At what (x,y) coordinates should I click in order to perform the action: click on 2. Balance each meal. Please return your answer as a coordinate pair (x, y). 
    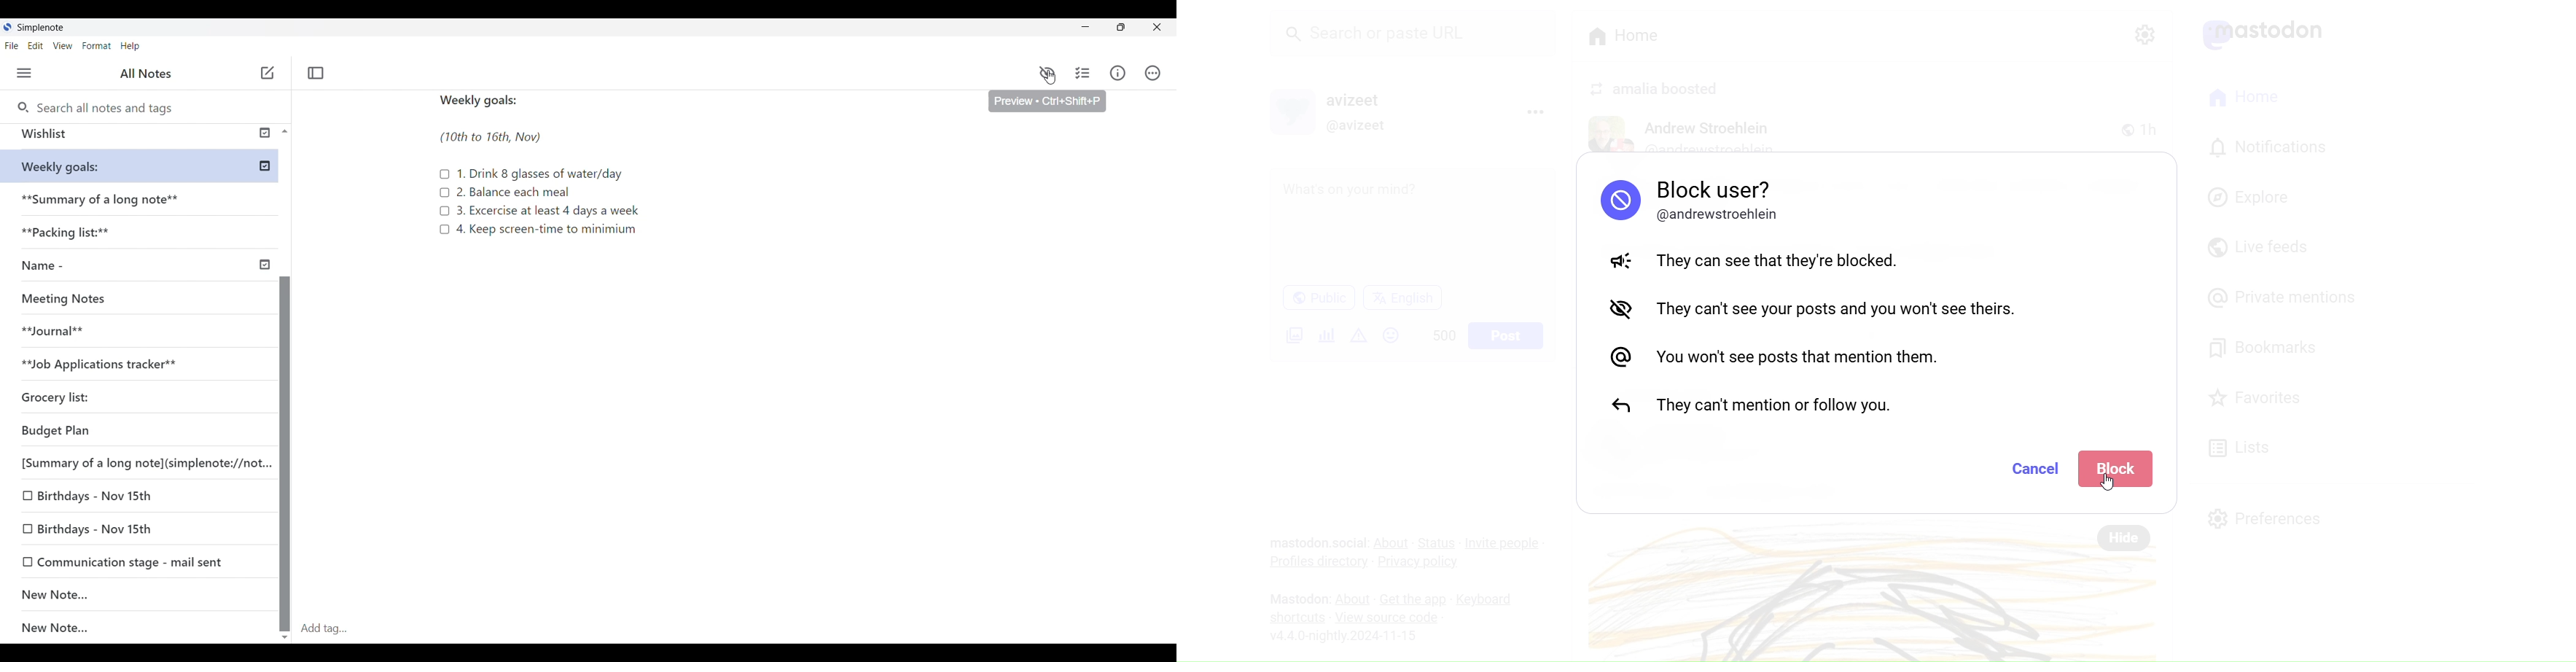
    Looking at the image, I should click on (512, 194).